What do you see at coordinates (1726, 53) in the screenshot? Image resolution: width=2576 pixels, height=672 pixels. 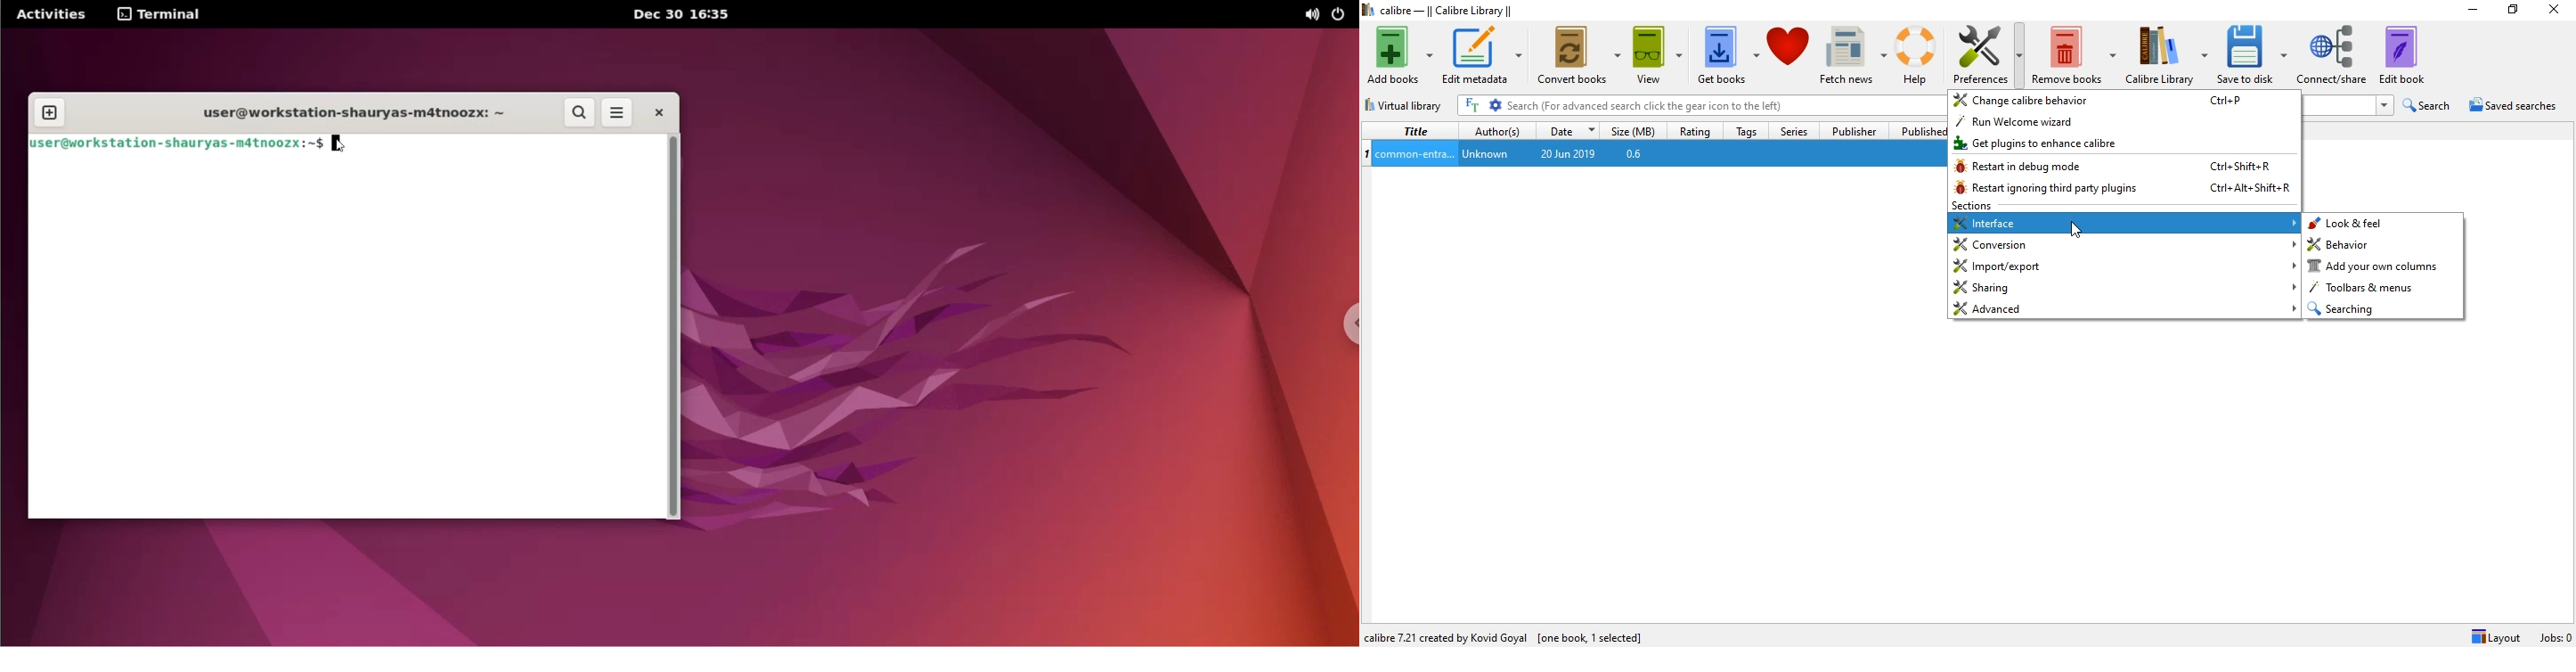 I see `Get books` at bounding box center [1726, 53].